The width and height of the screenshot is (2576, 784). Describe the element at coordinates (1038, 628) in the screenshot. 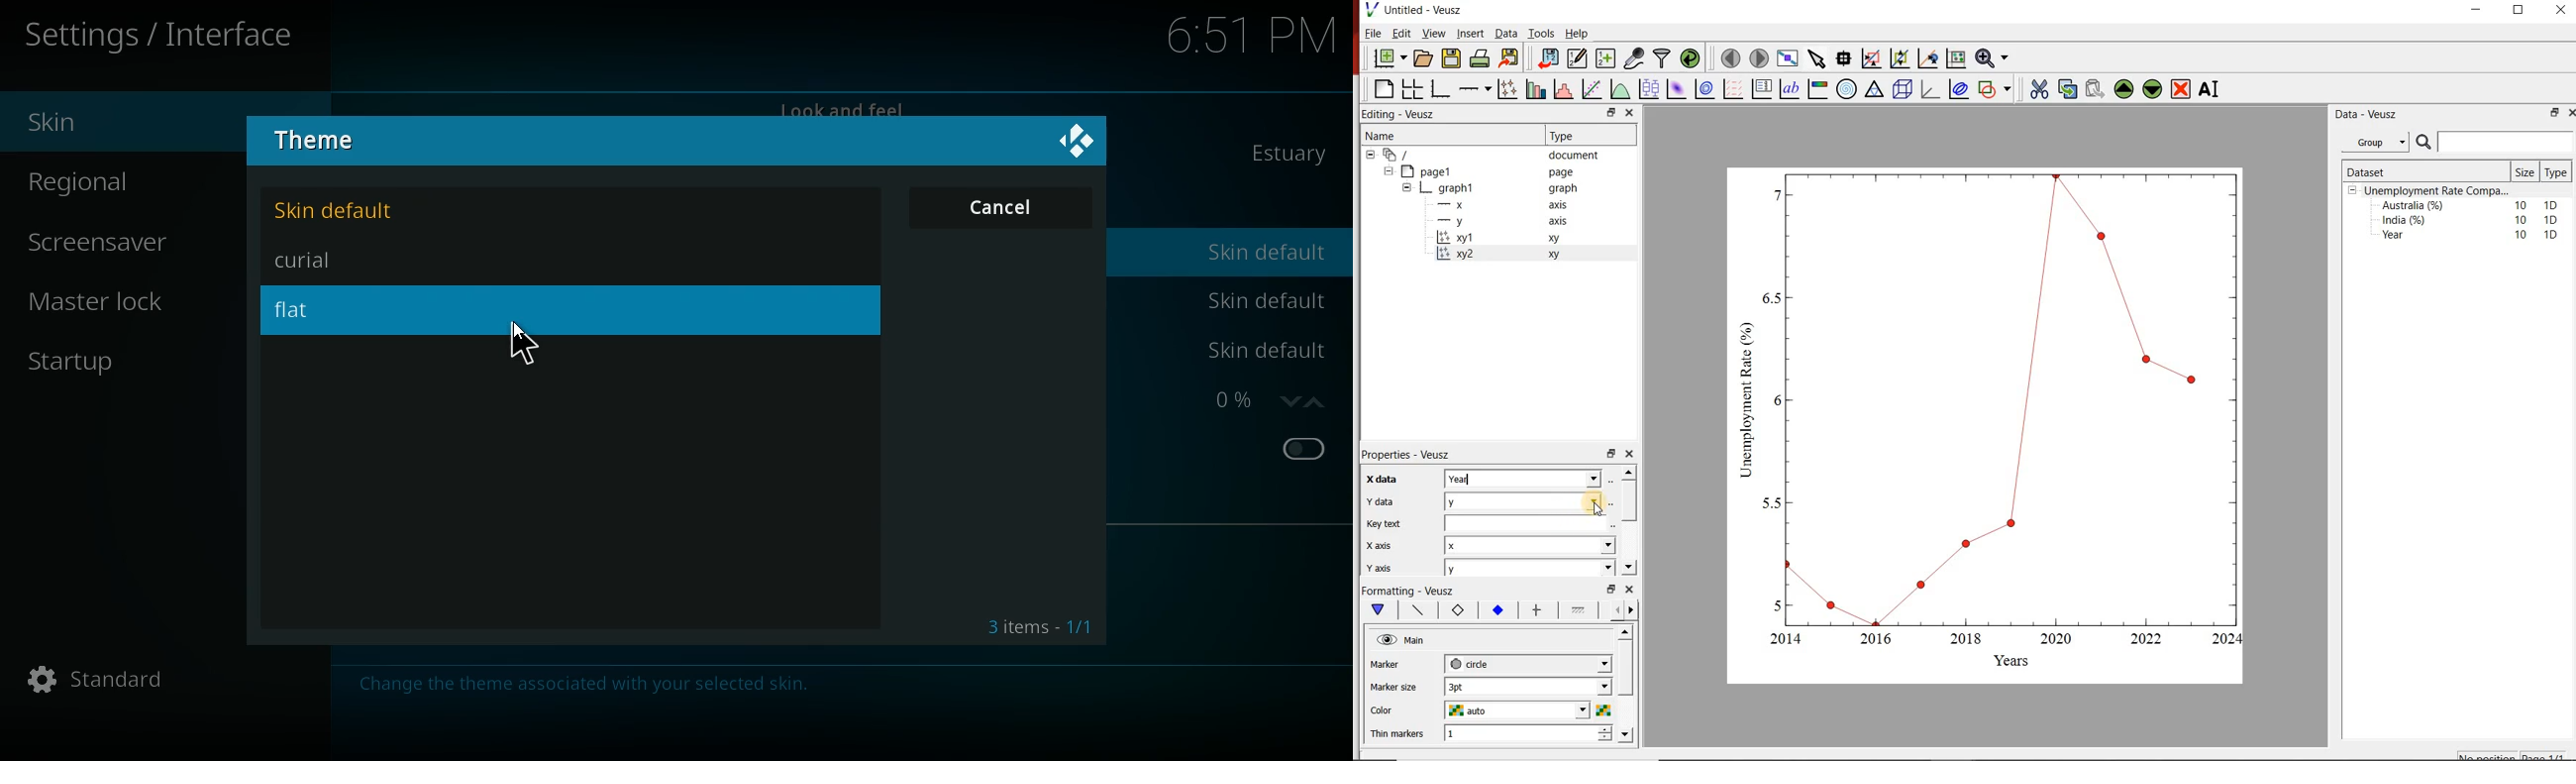

I see `number of itens` at that location.